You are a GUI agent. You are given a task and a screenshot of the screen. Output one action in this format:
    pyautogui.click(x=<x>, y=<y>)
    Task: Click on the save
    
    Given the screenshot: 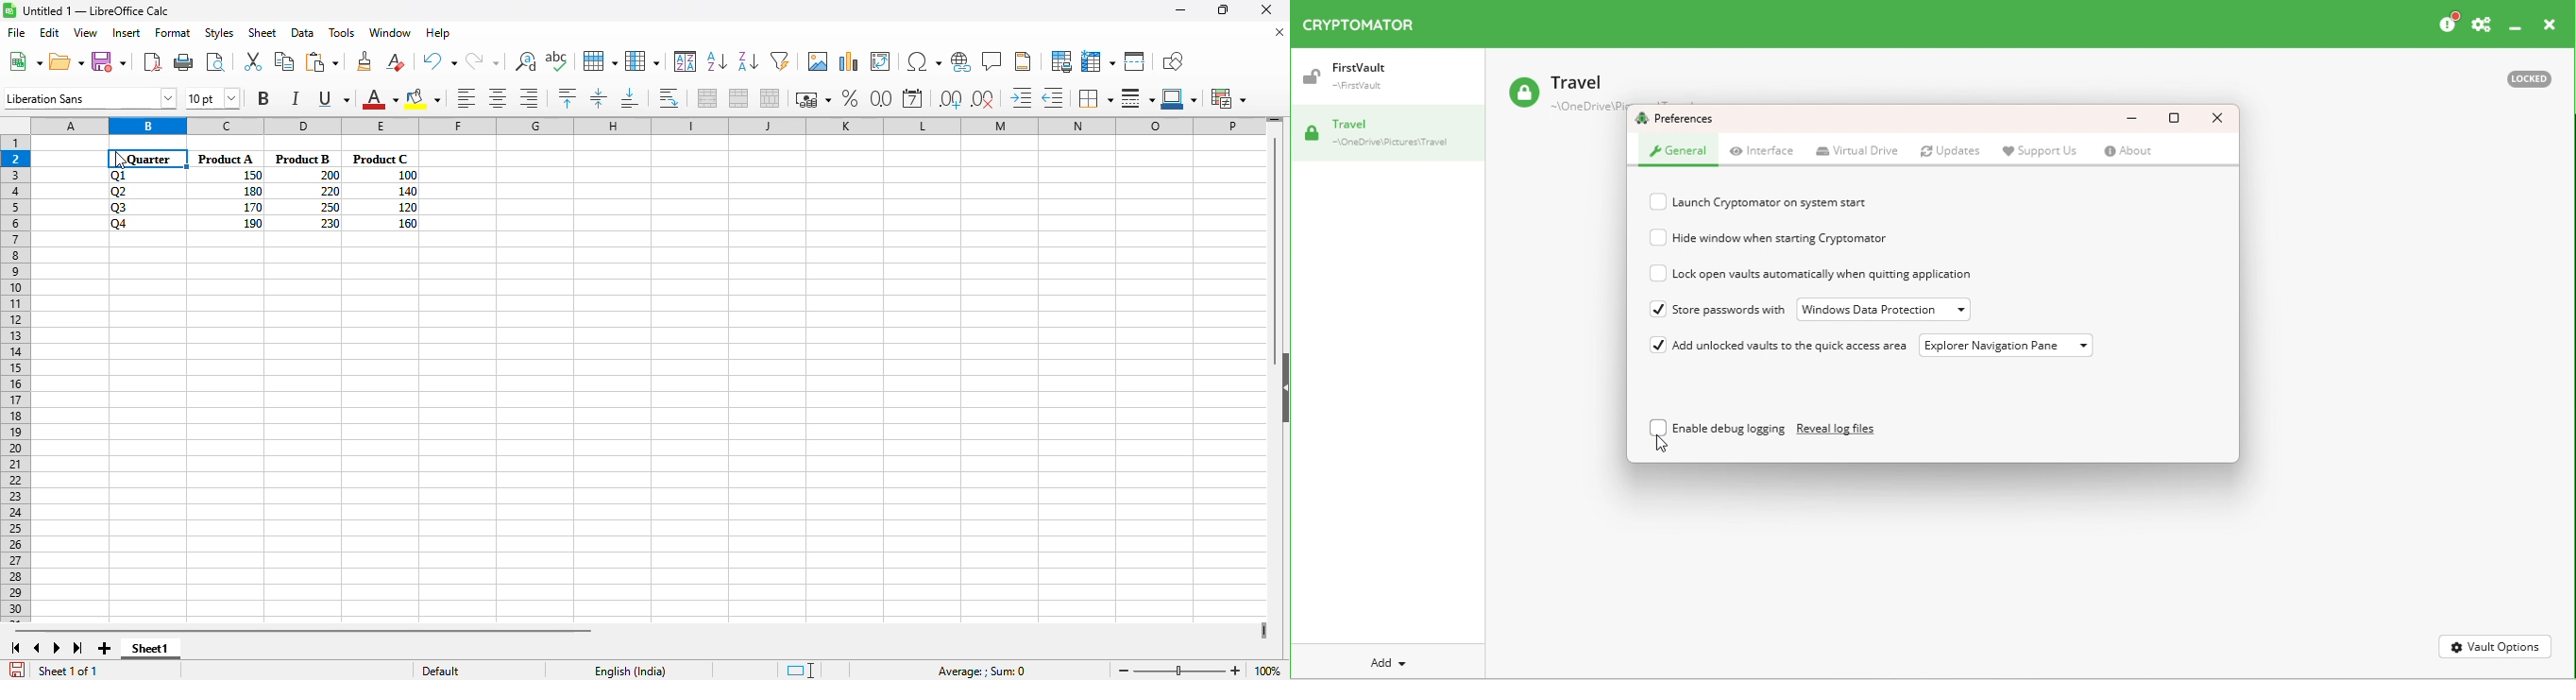 What is the action you would take?
    pyautogui.click(x=109, y=62)
    